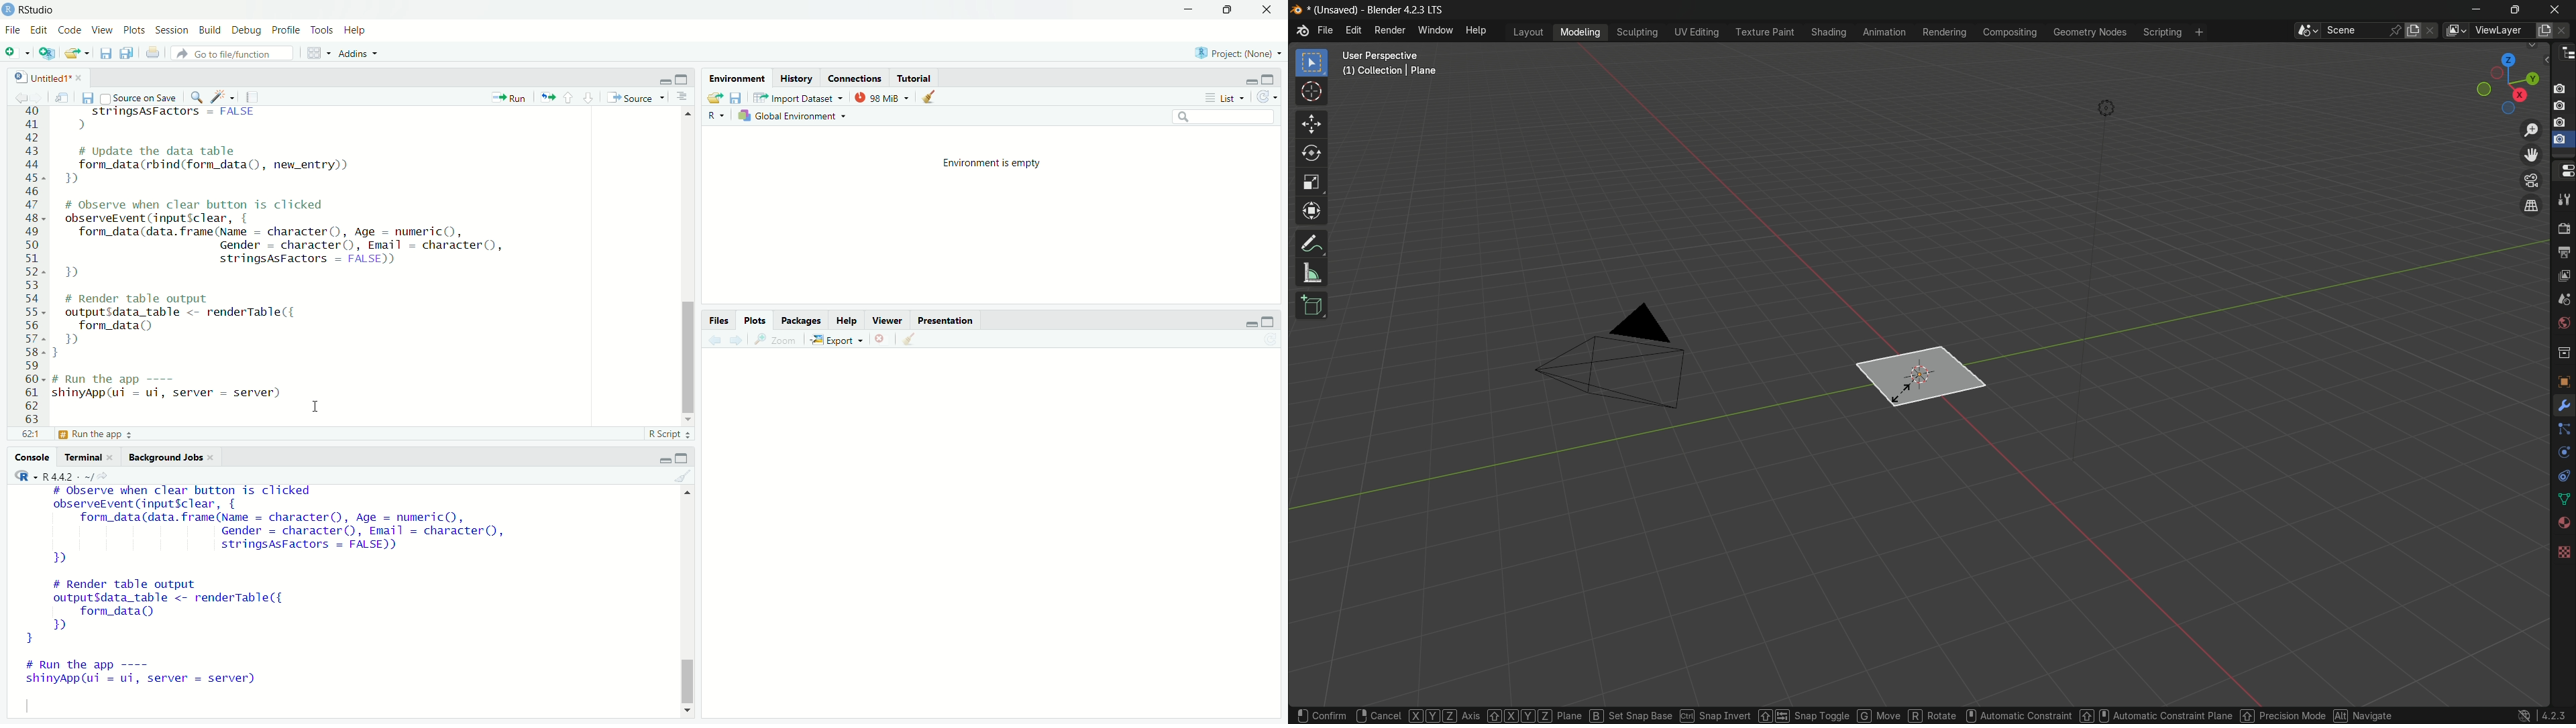  I want to click on R script, so click(669, 436).